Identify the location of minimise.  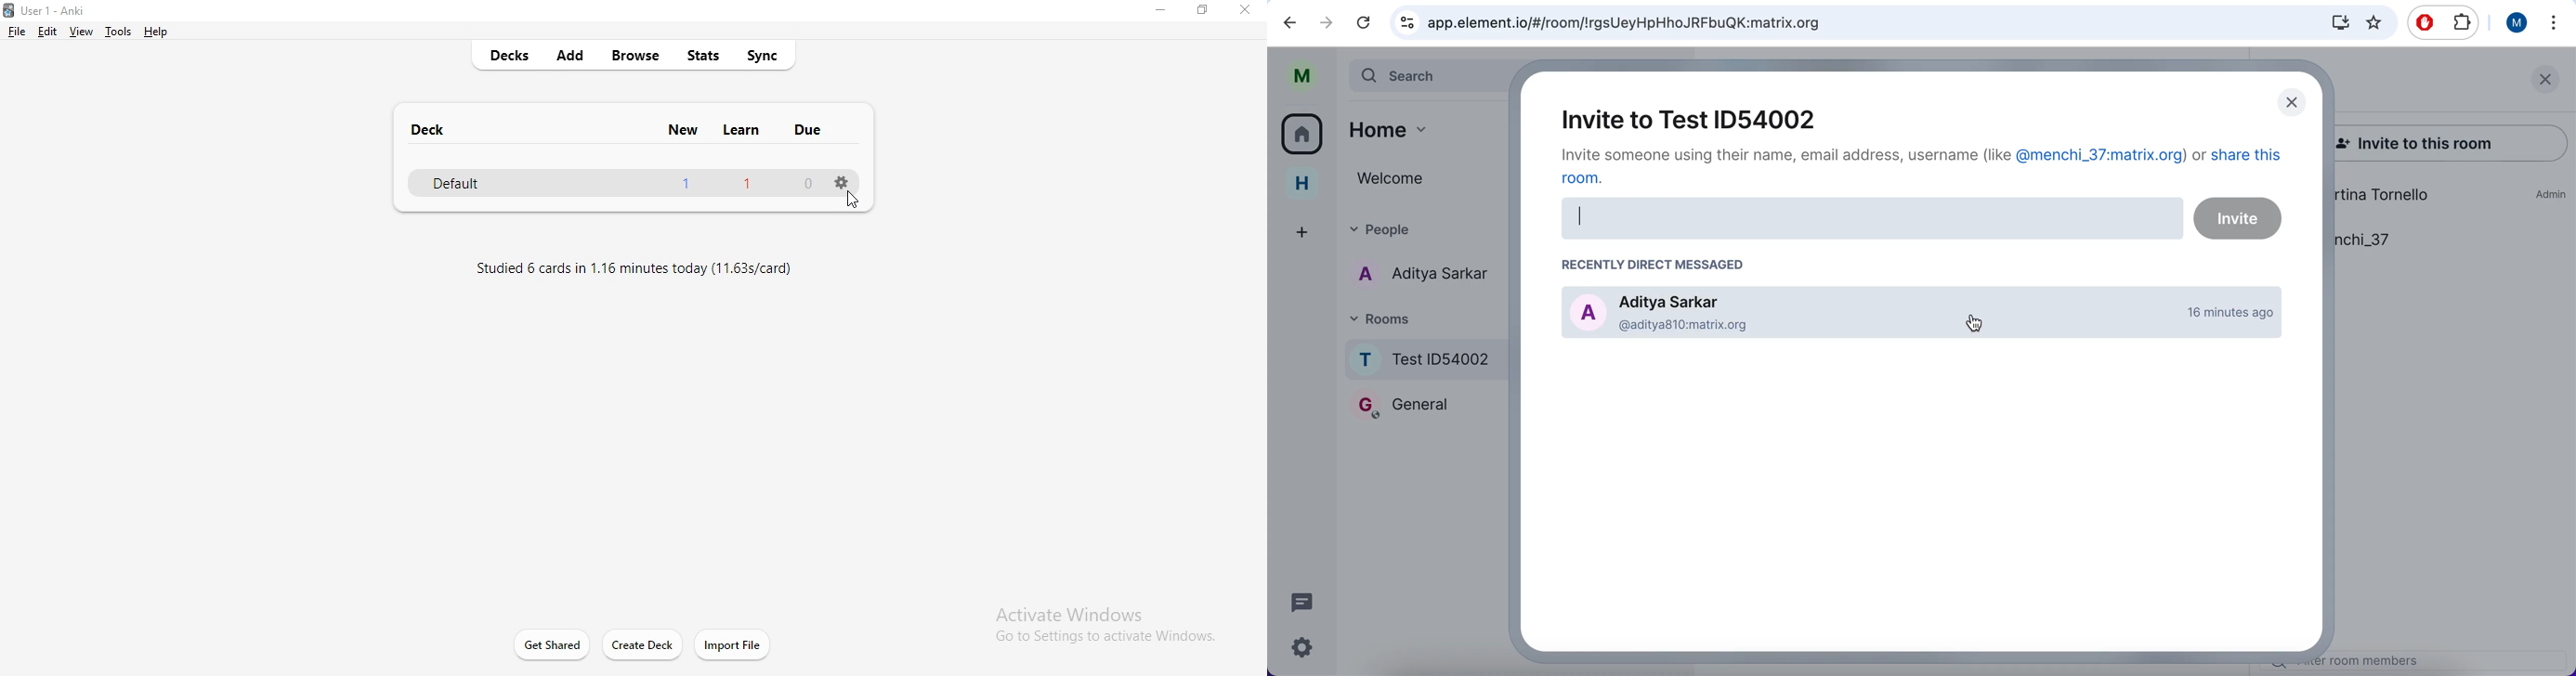
(1158, 14).